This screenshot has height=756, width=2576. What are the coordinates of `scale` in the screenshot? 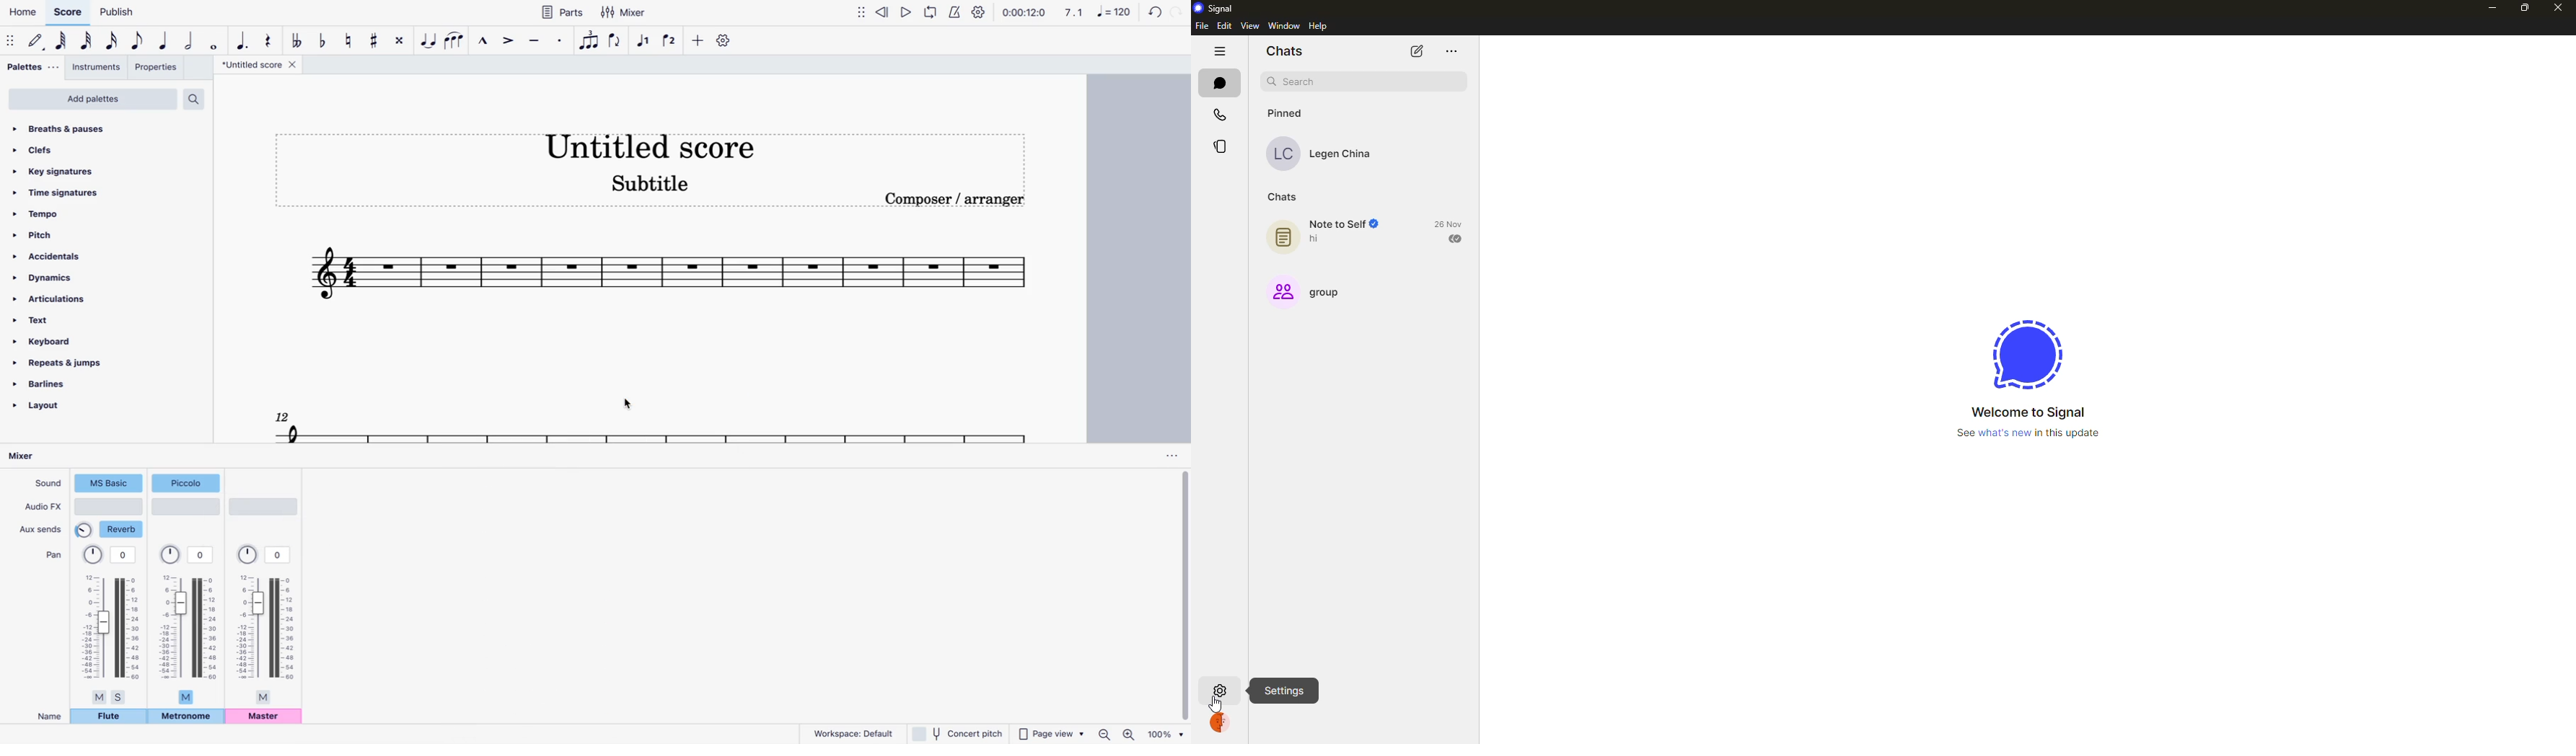 It's located at (1095, 14).